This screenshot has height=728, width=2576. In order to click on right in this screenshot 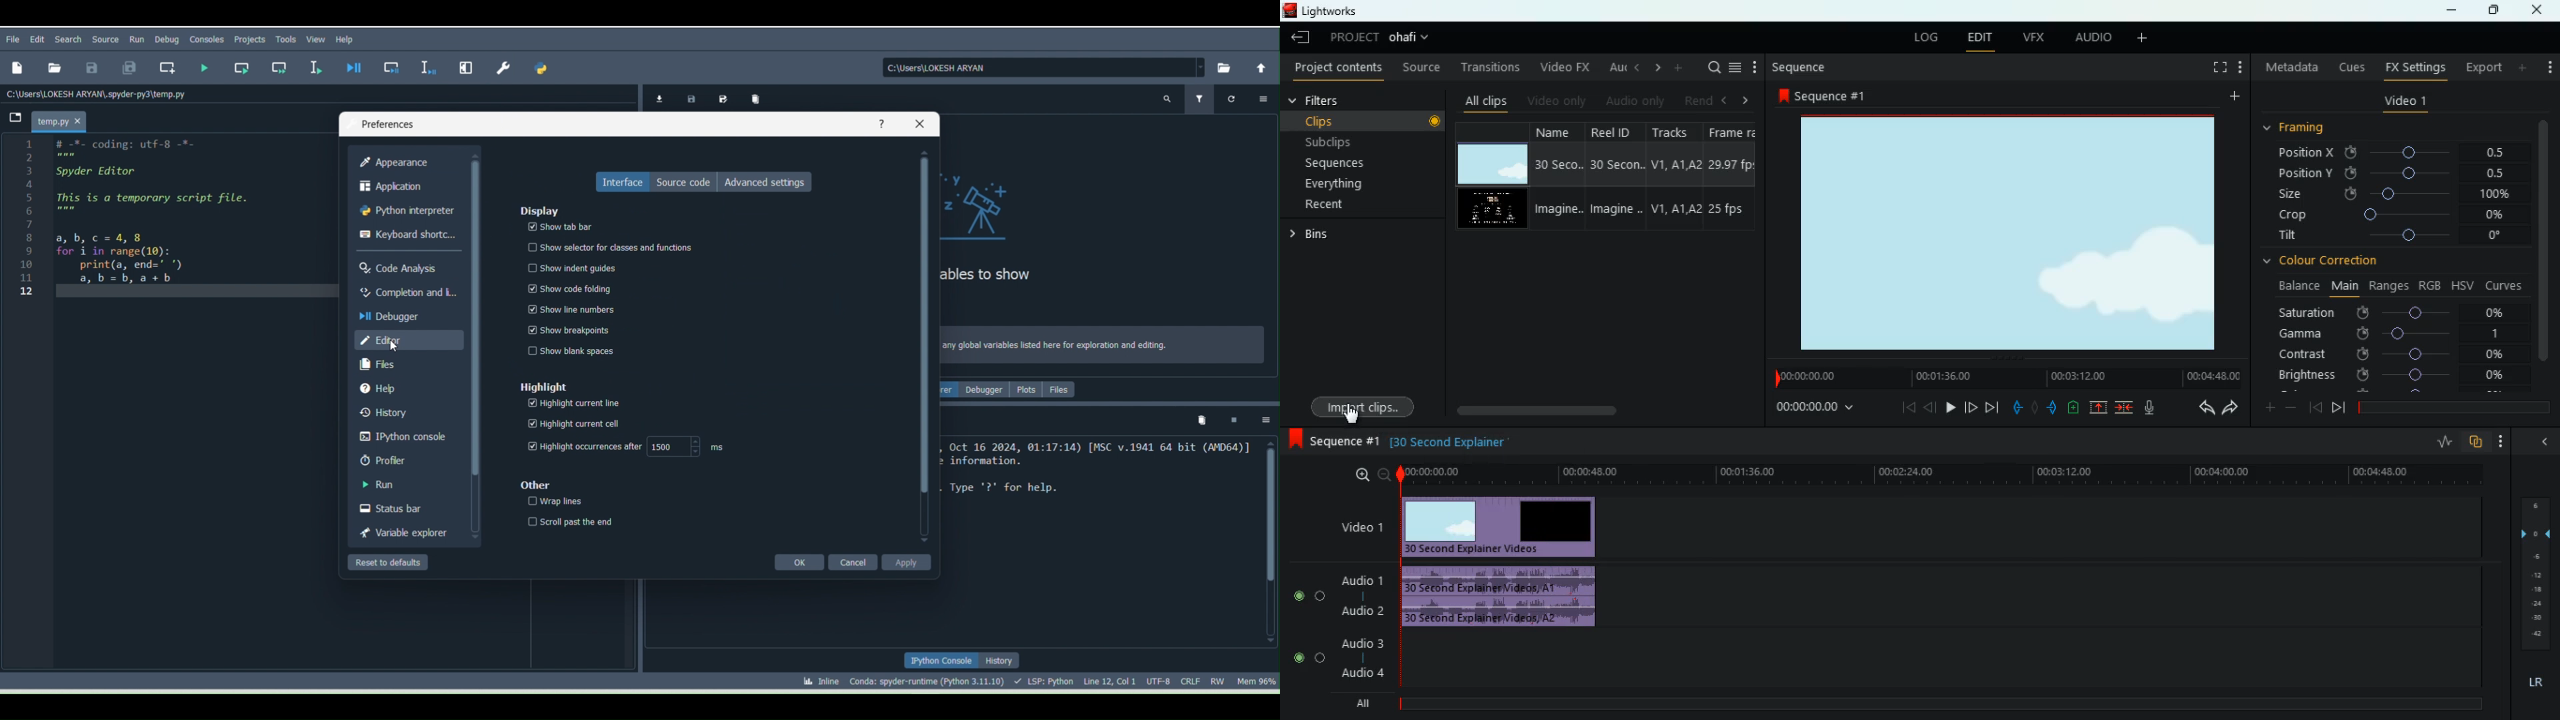, I will do `click(1745, 100)`.